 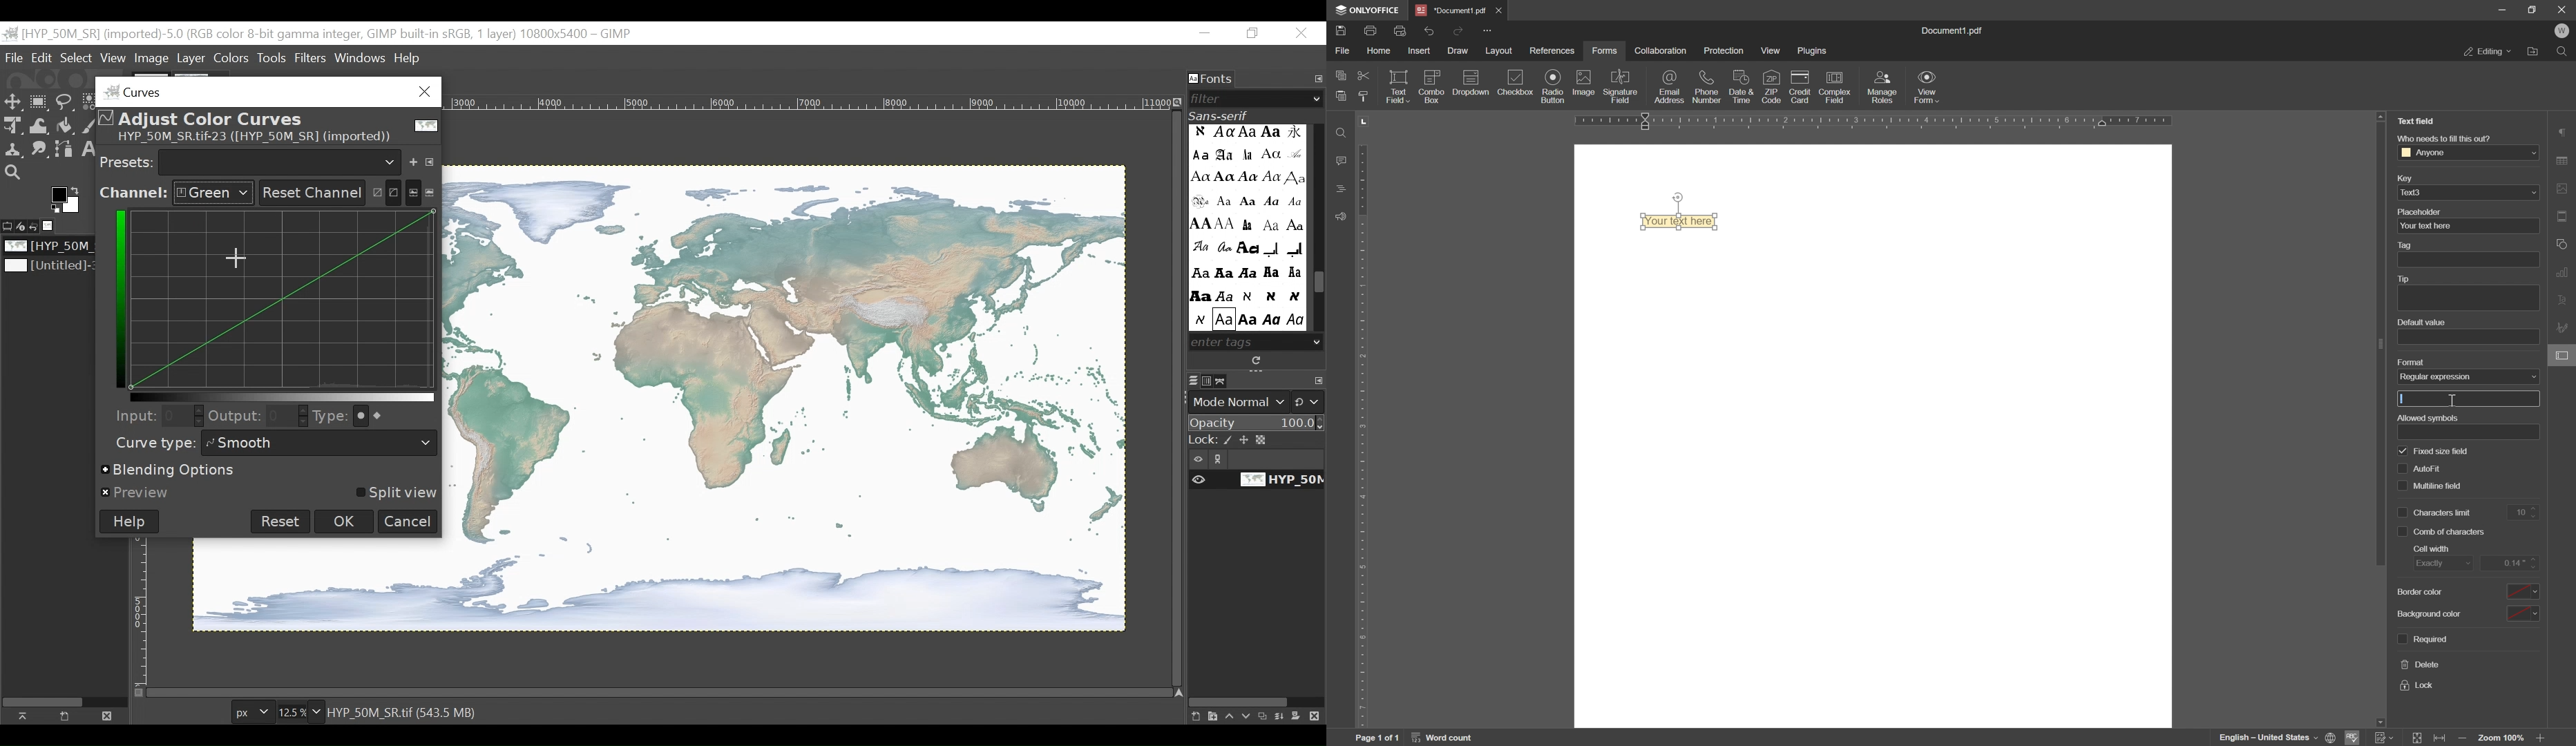 I want to click on plugins, so click(x=1814, y=52).